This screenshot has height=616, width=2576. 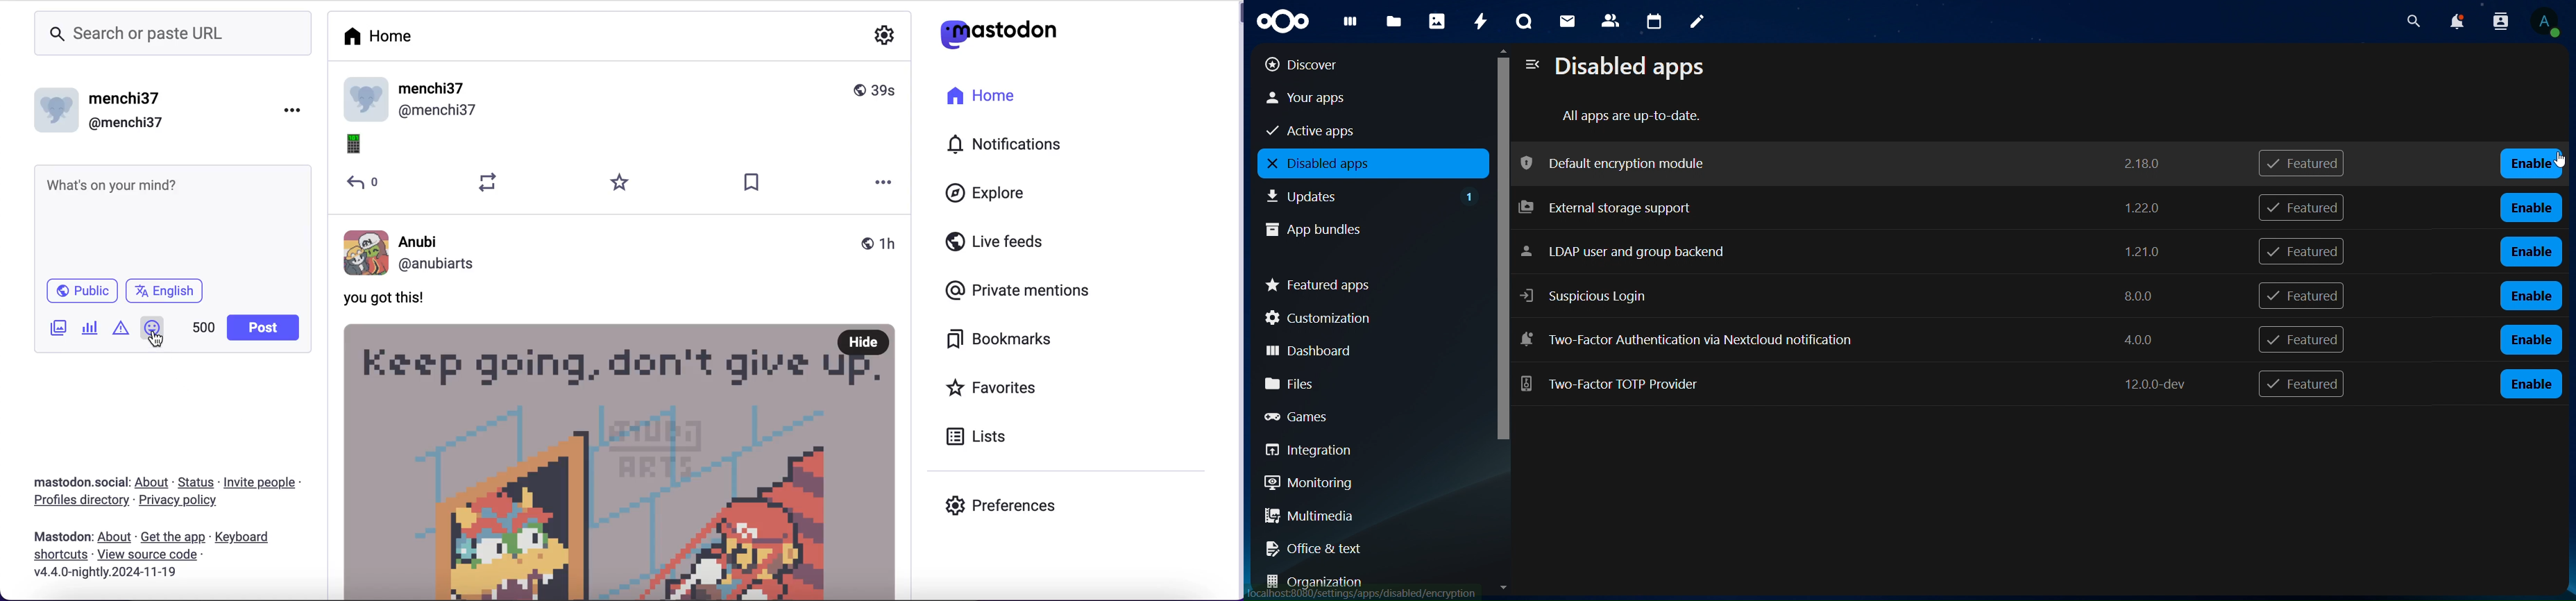 I want to click on post, so click(x=623, y=461).